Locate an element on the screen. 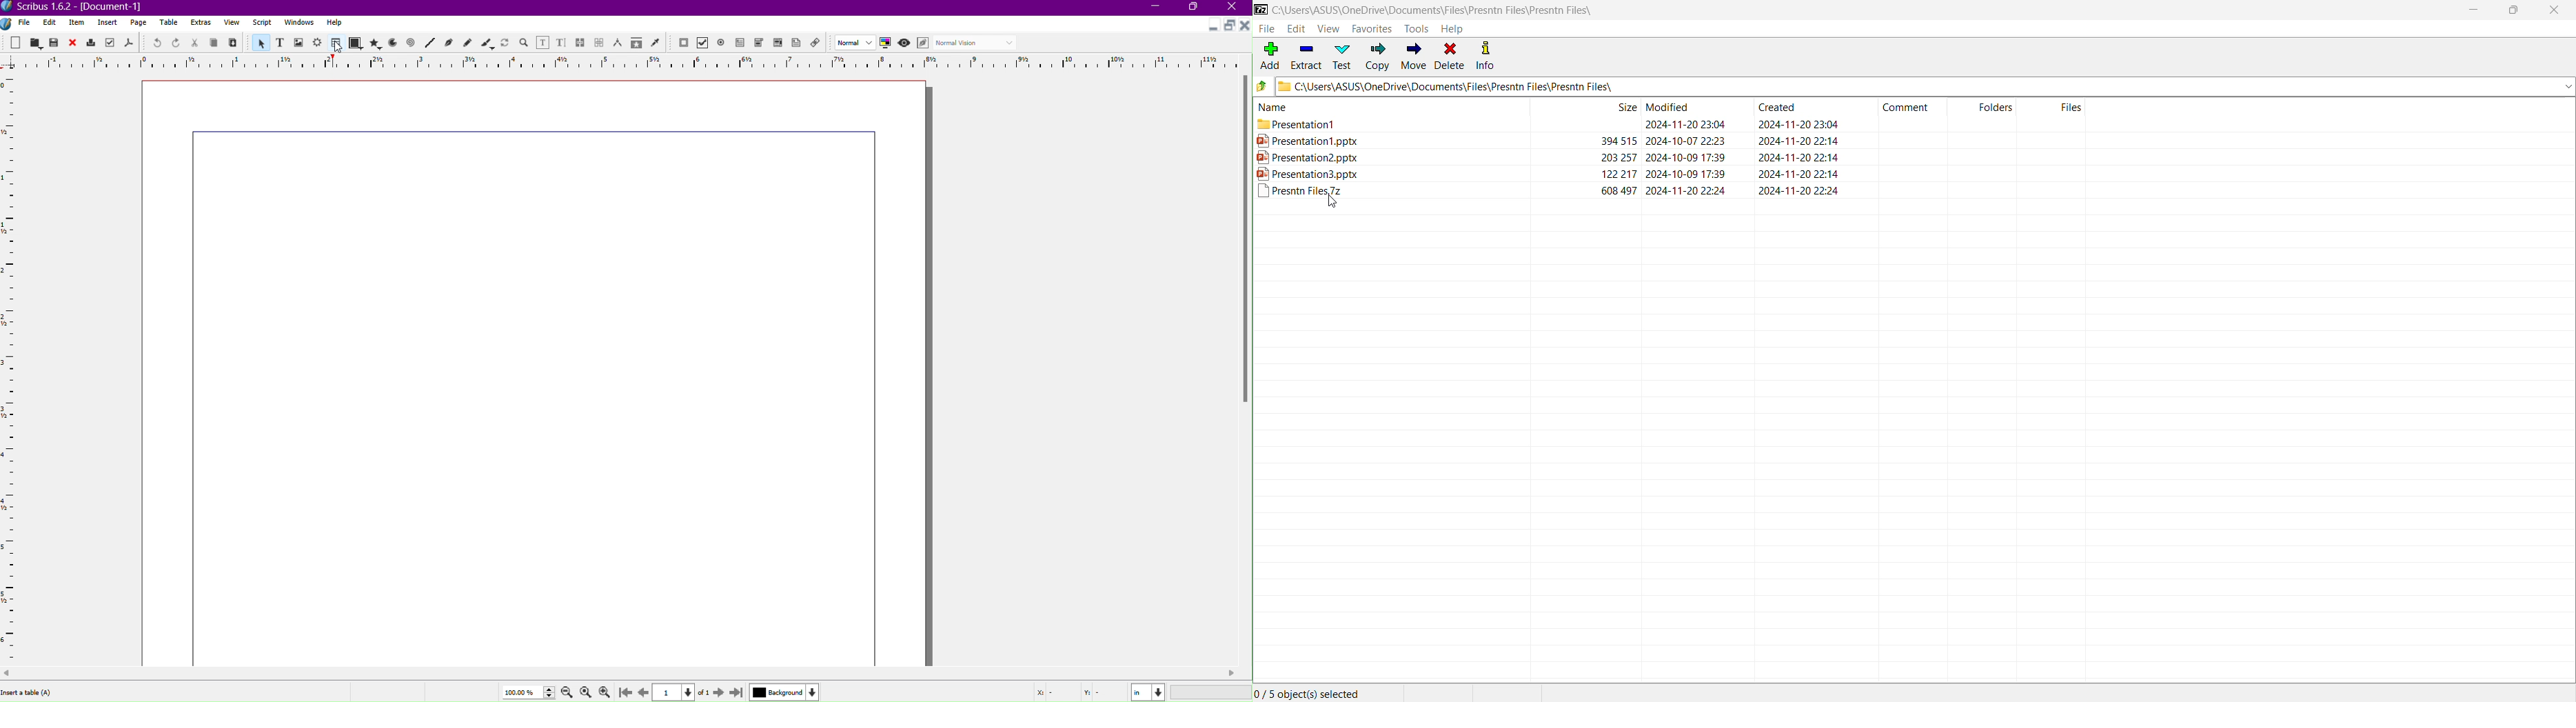 This screenshot has width=2576, height=728. Paste is located at coordinates (234, 43).